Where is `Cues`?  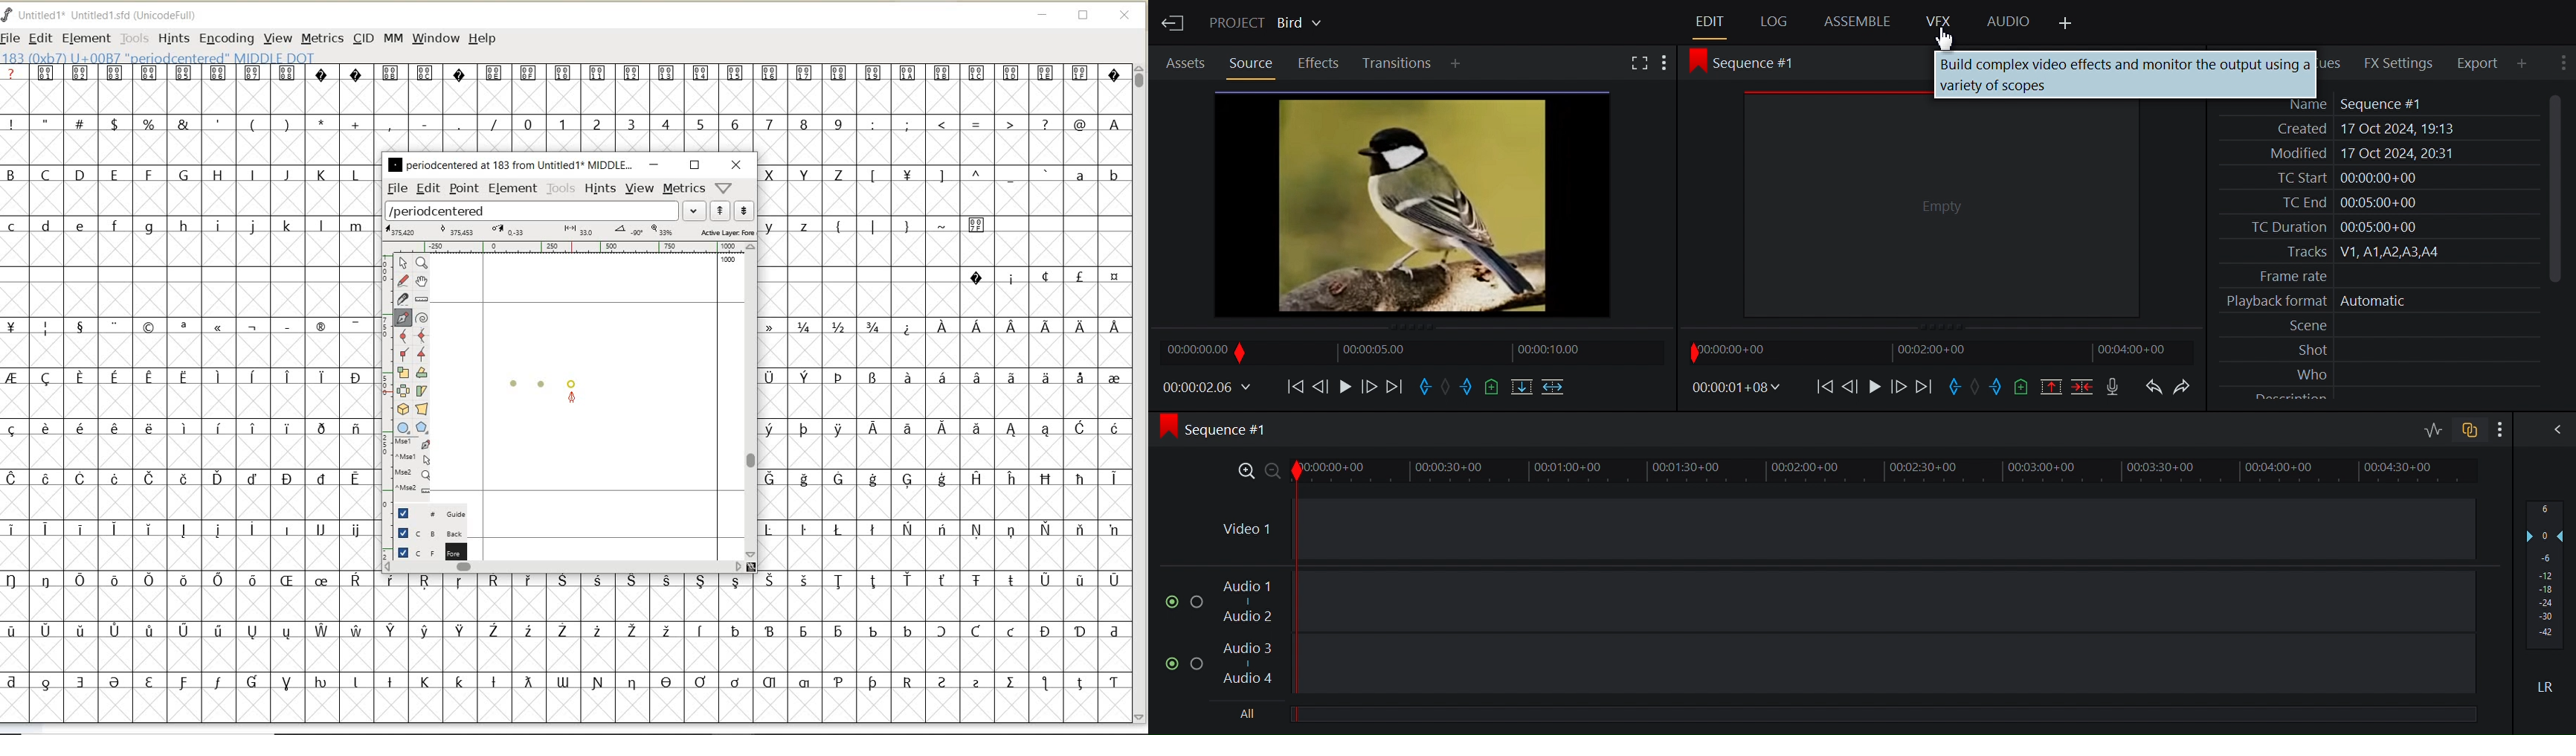
Cues is located at coordinates (2336, 62).